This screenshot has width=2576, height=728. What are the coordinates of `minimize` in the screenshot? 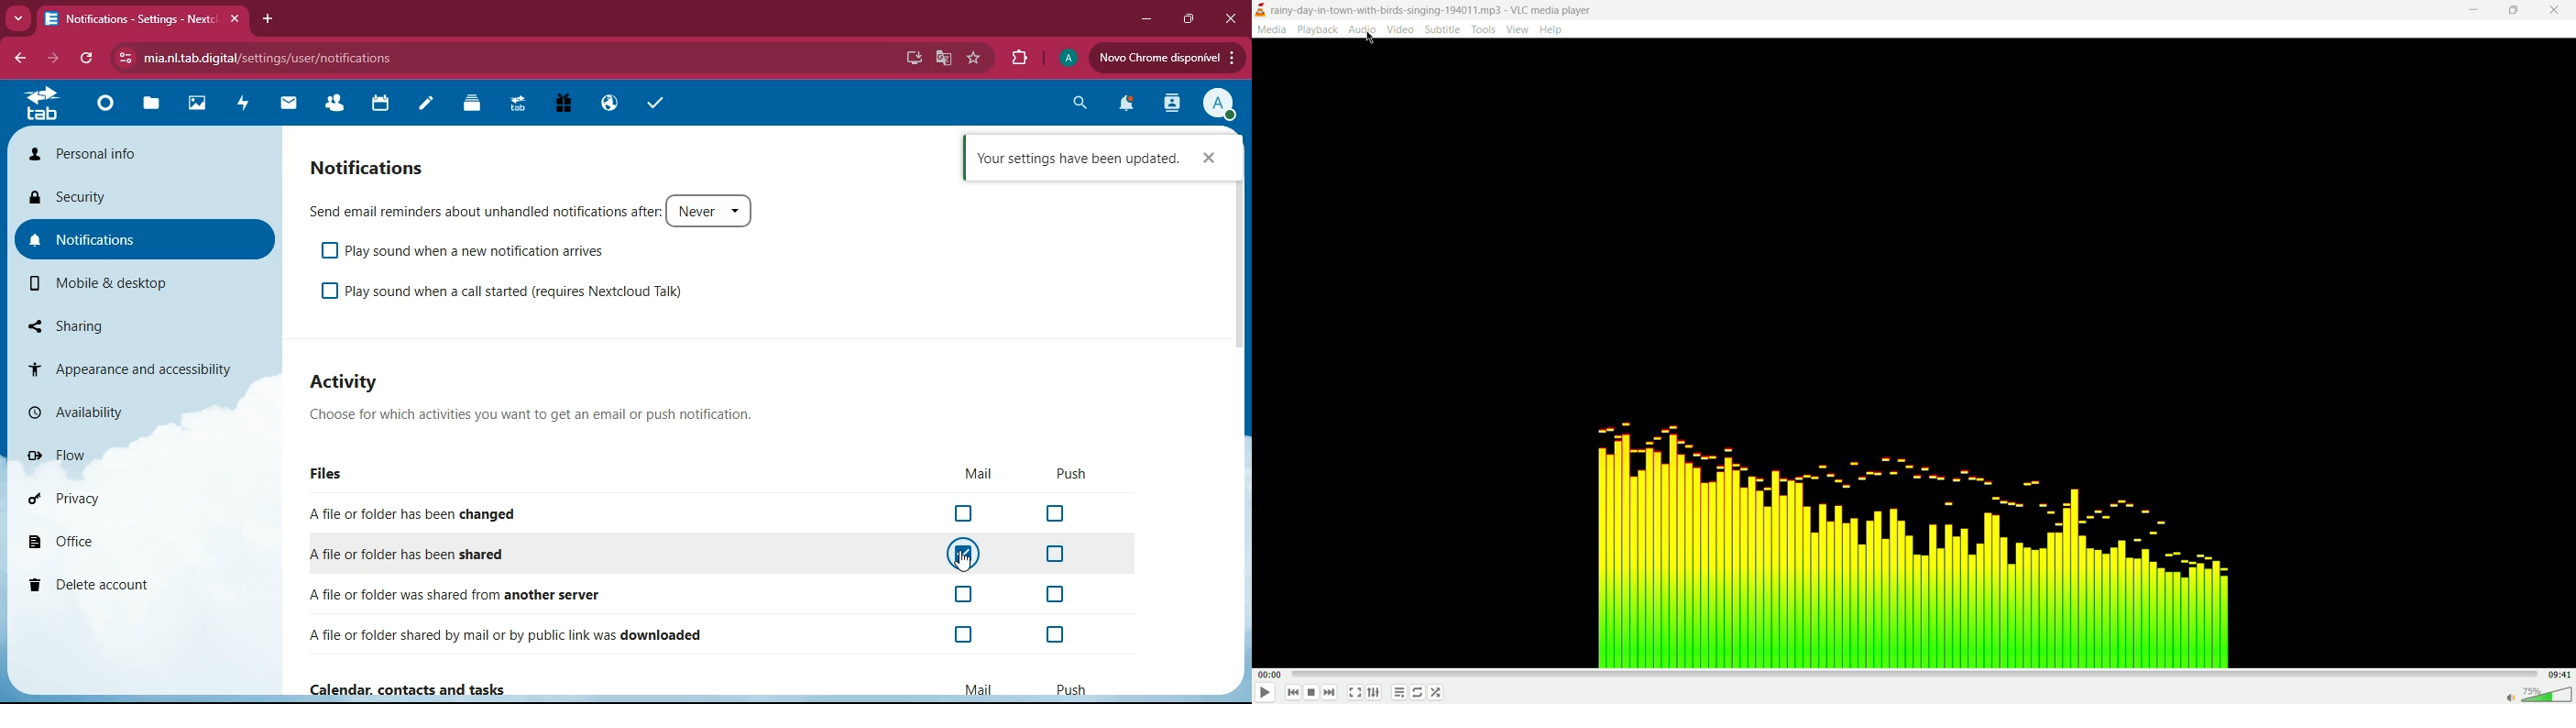 It's located at (1143, 17).